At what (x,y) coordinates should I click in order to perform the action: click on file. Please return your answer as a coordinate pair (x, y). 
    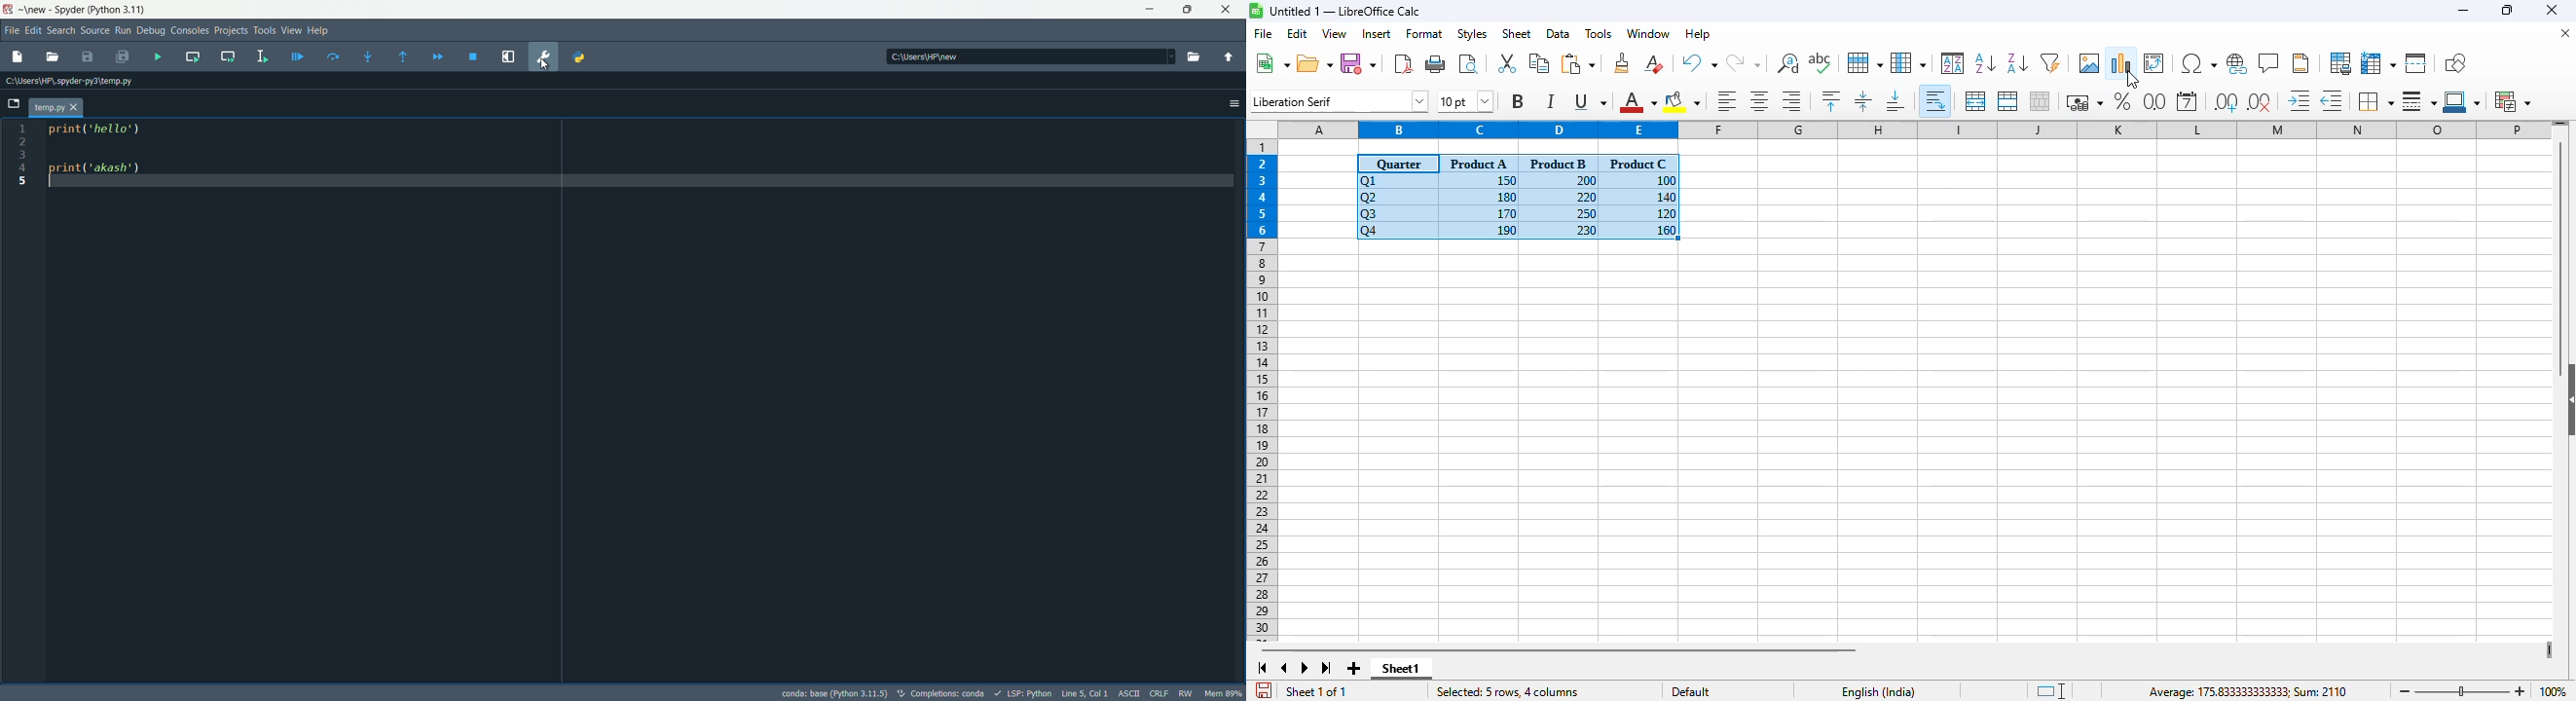
    Looking at the image, I should click on (1262, 33).